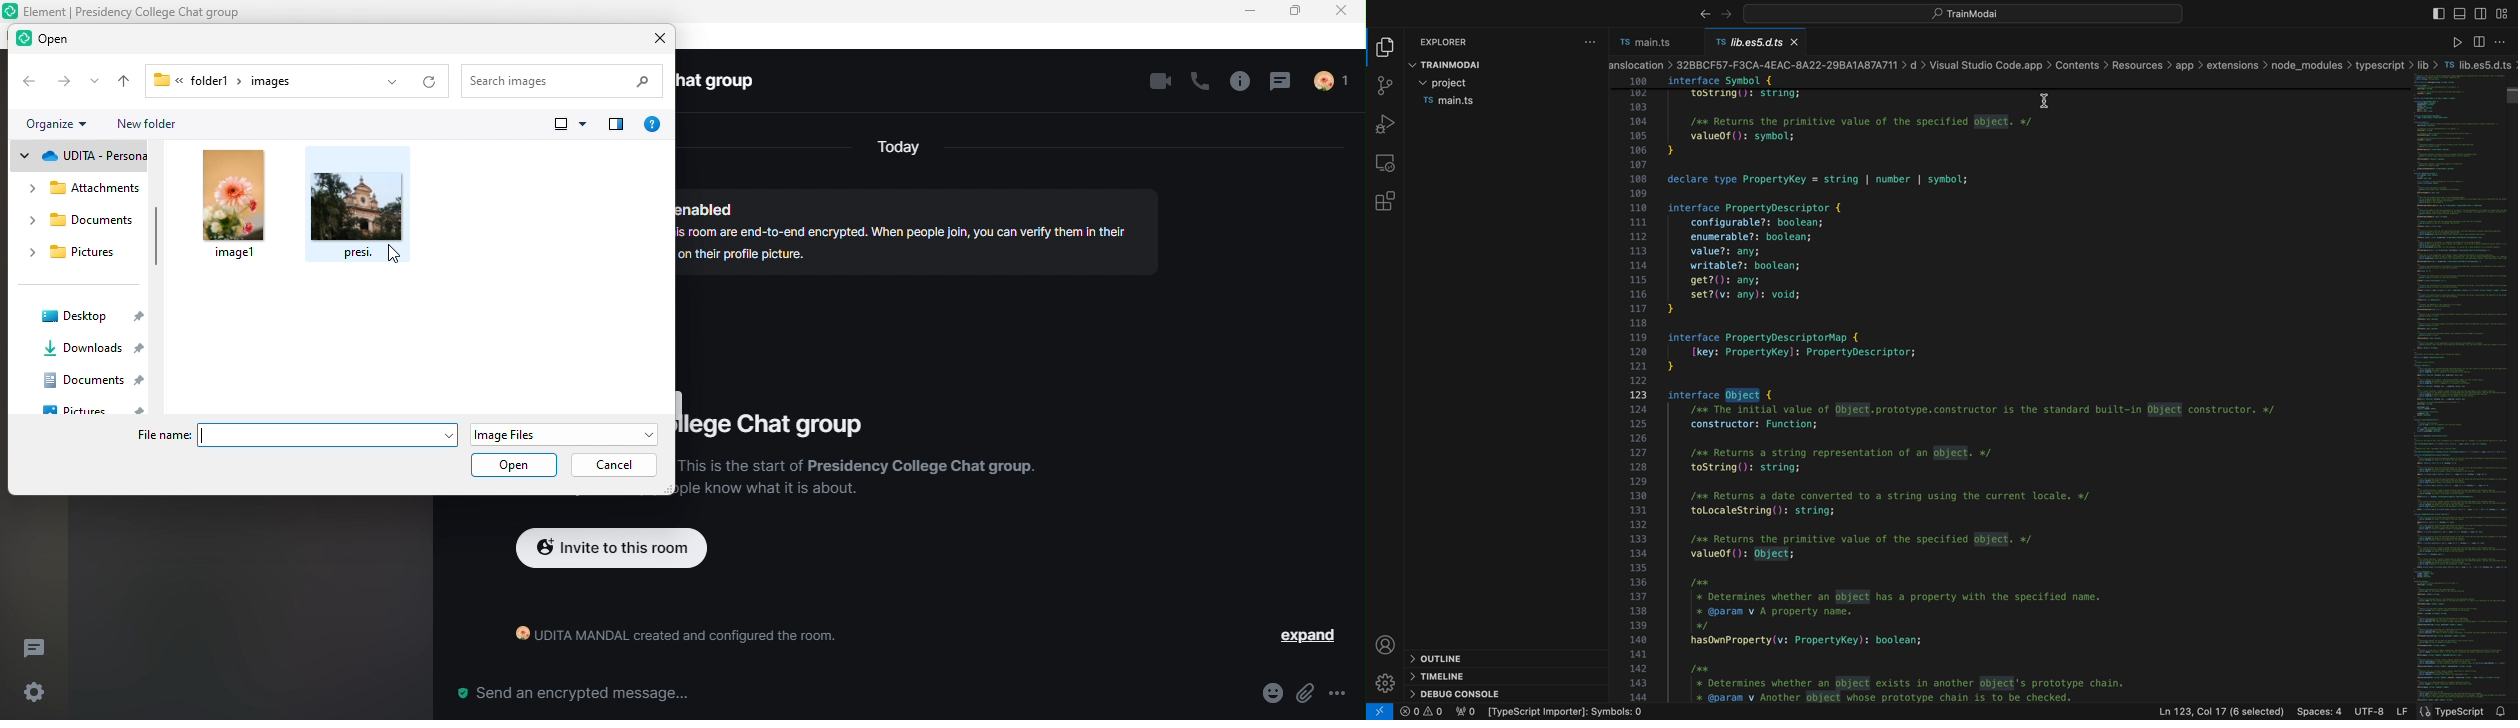 The width and height of the screenshot is (2520, 728). What do you see at coordinates (2479, 42) in the screenshot?
I see `sidebar` at bounding box center [2479, 42].